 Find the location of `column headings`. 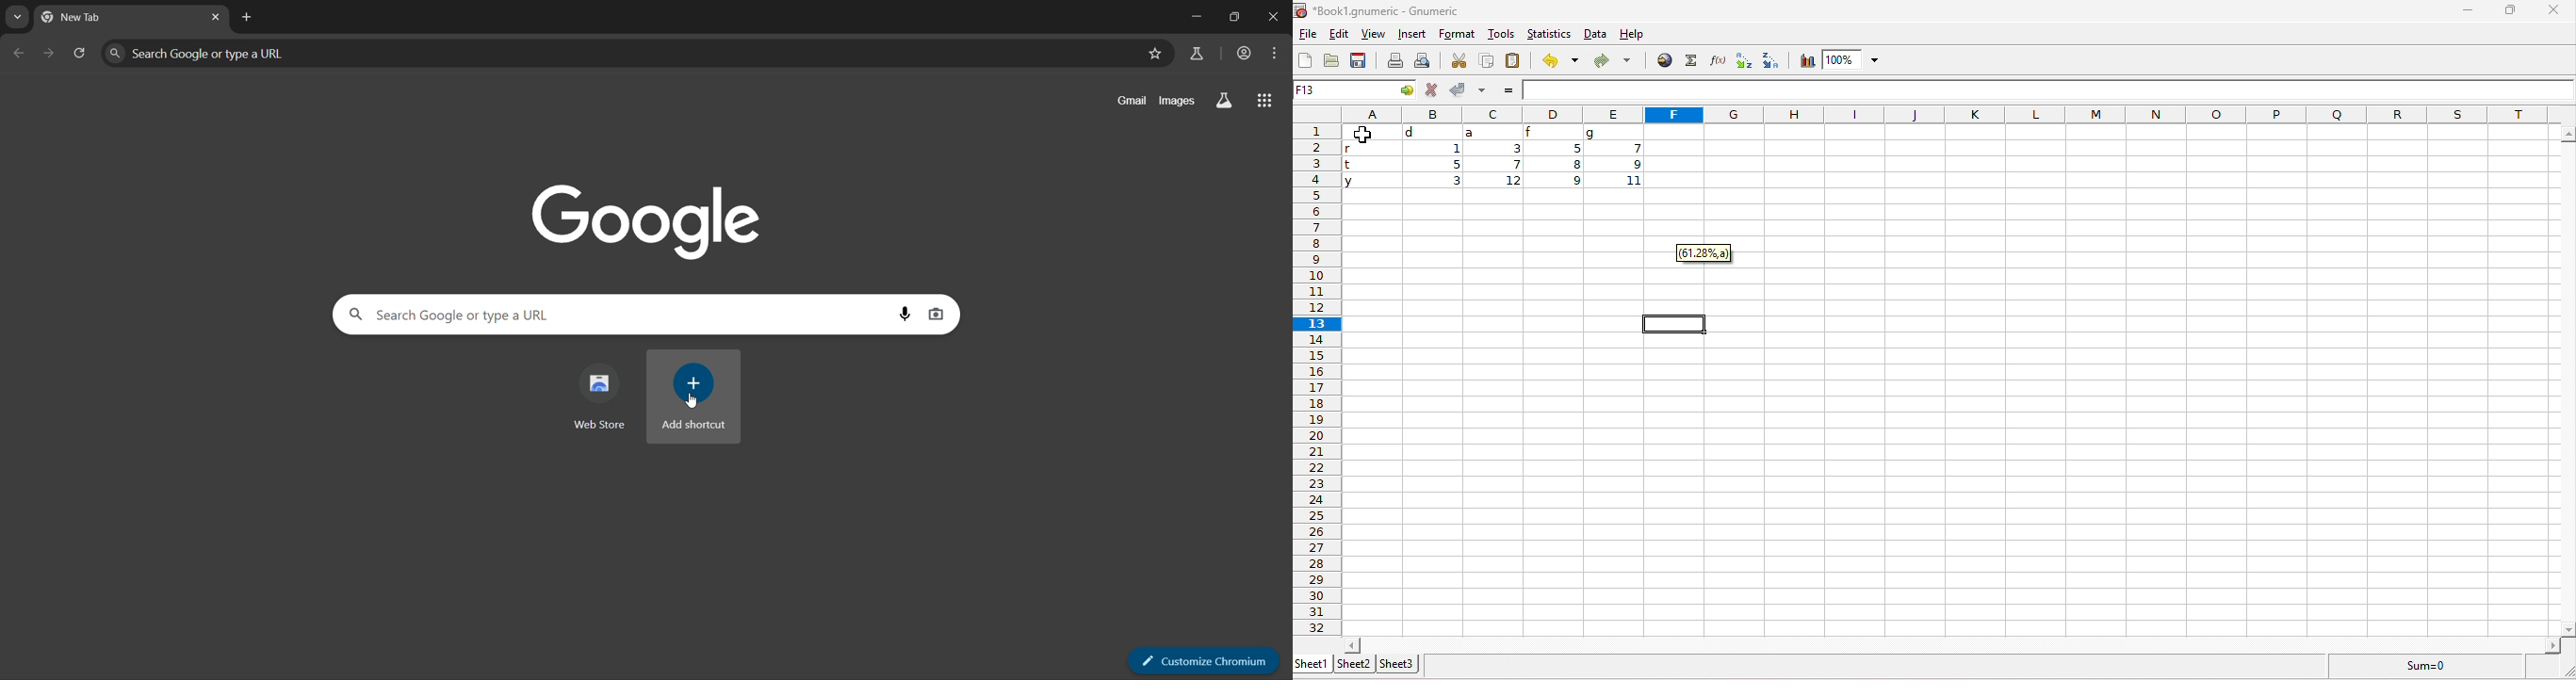

column headings is located at coordinates (1946, 114).